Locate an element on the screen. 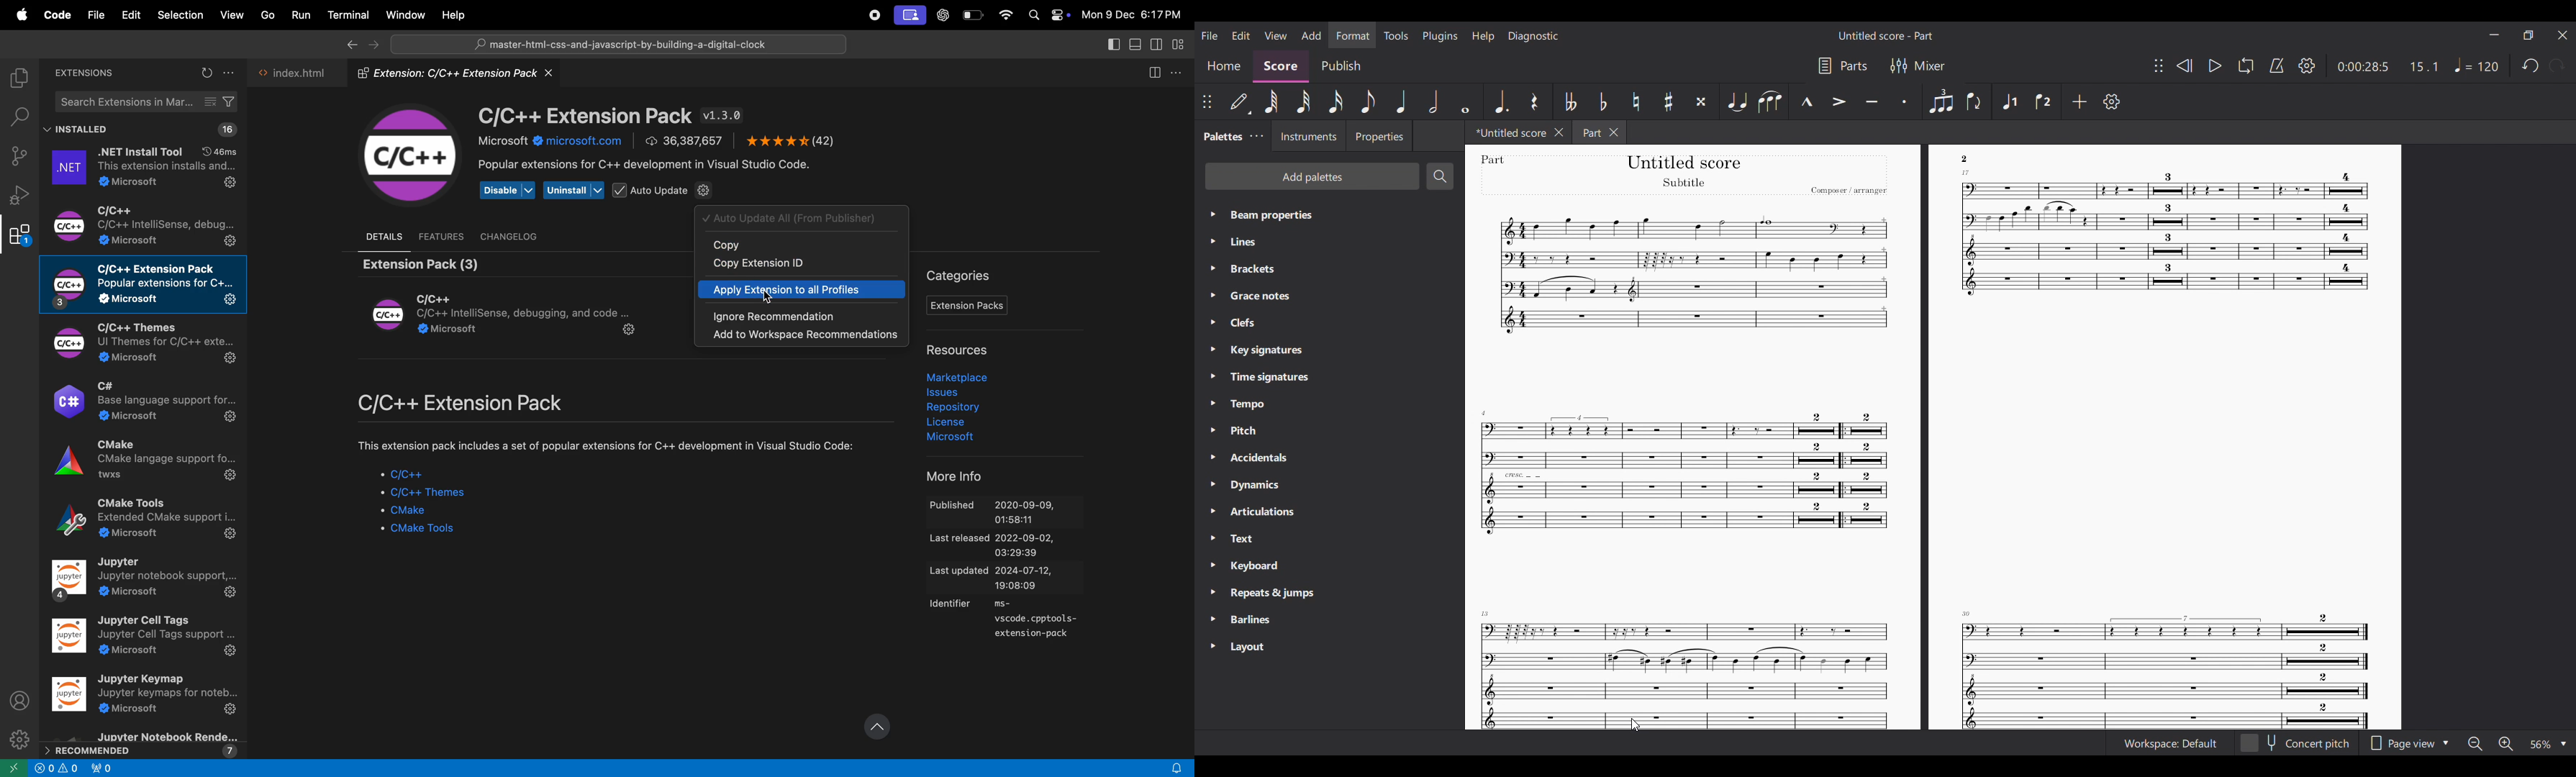  Diagnostic menu is located at coordinates (1533, 37).